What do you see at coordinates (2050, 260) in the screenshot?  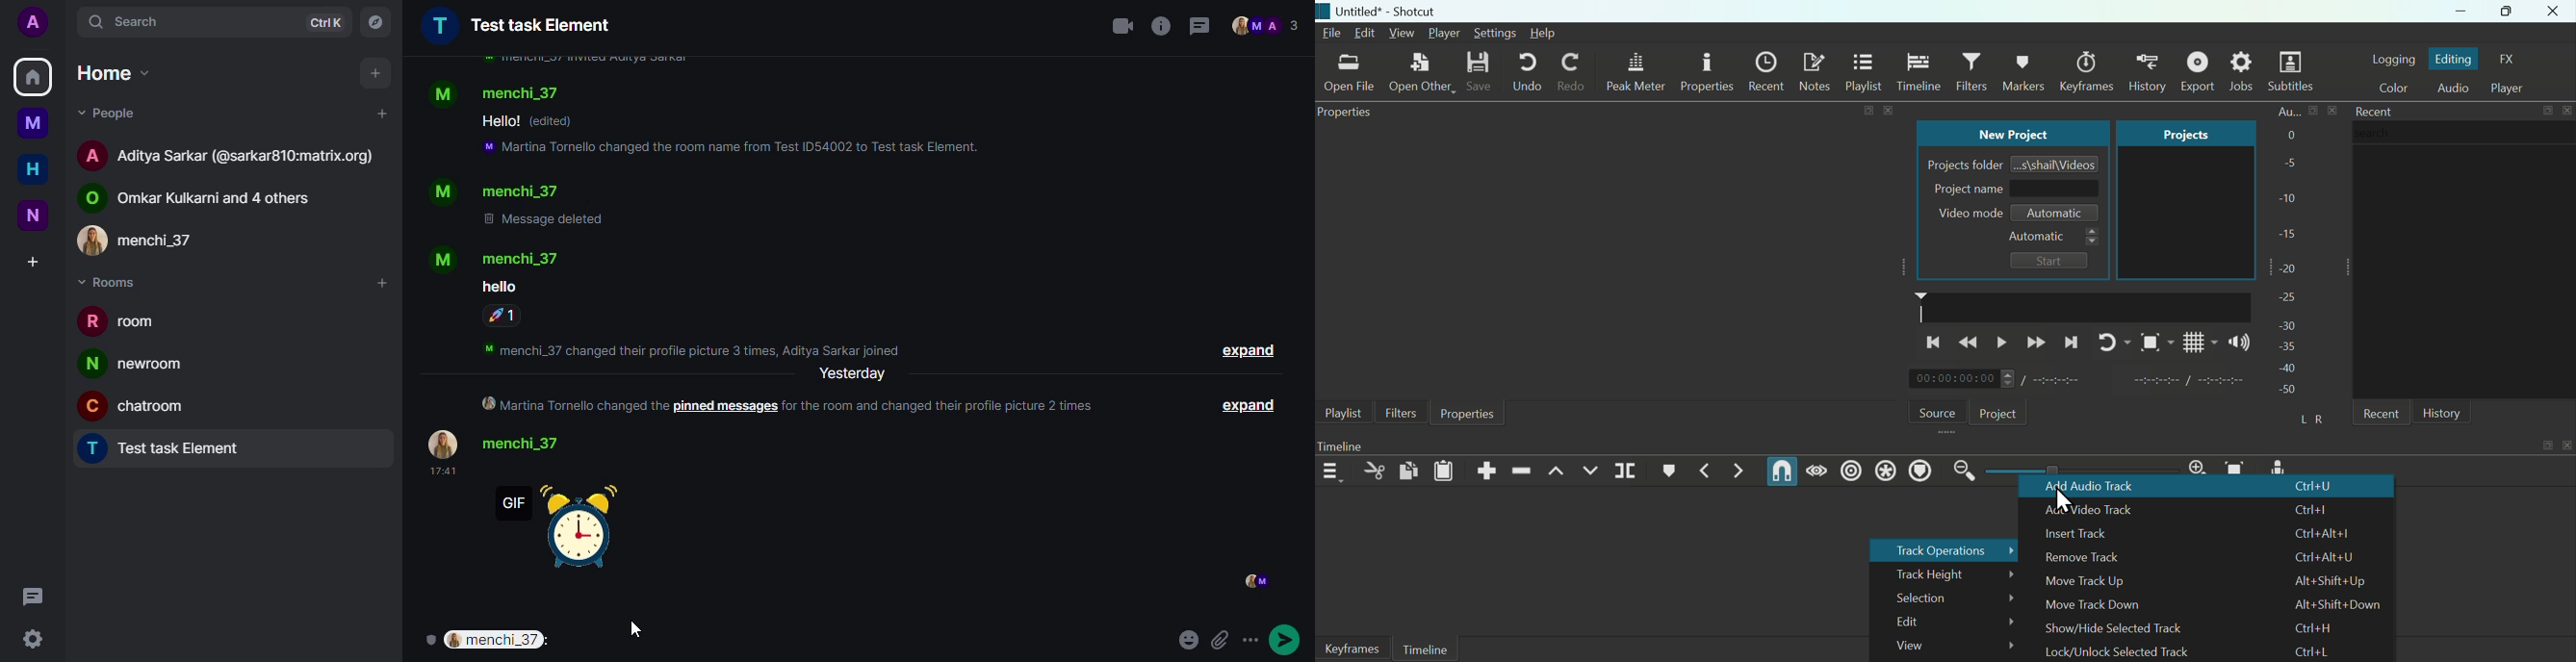 I see `Start` at bounding box center [2050, 260].